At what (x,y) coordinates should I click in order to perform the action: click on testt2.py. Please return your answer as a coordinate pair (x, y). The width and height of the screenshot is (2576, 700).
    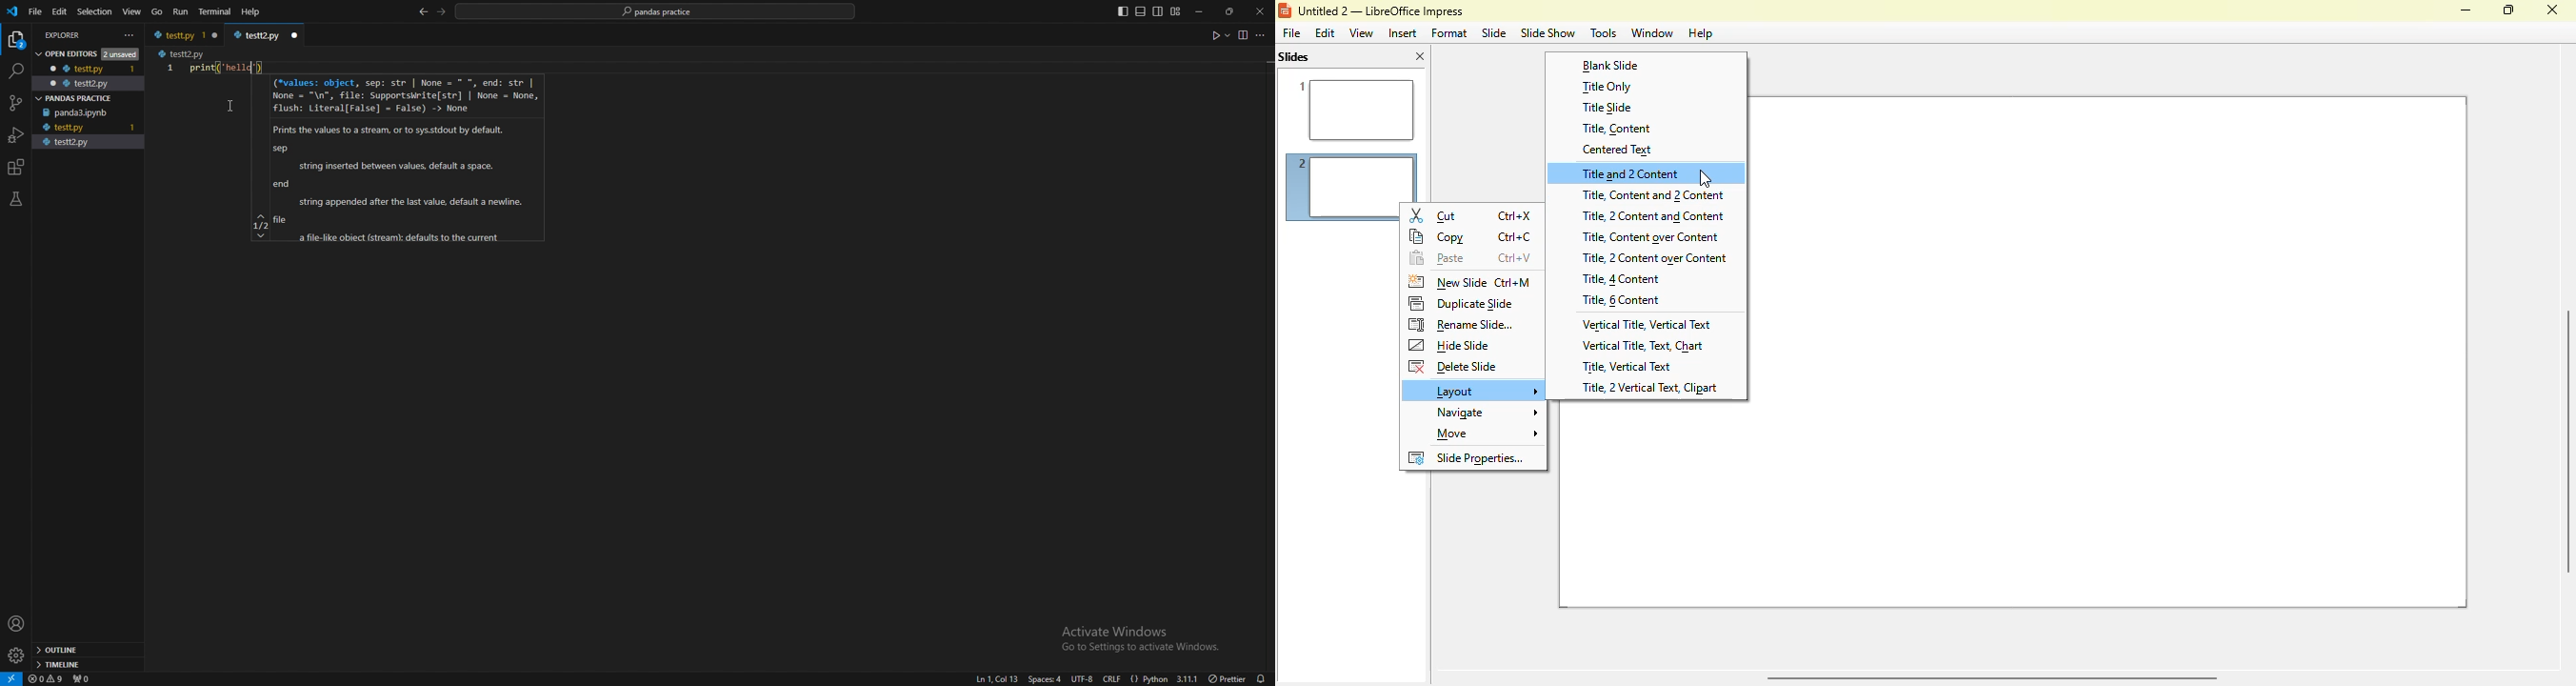
    Looking at the image, I should click on (184, 53).